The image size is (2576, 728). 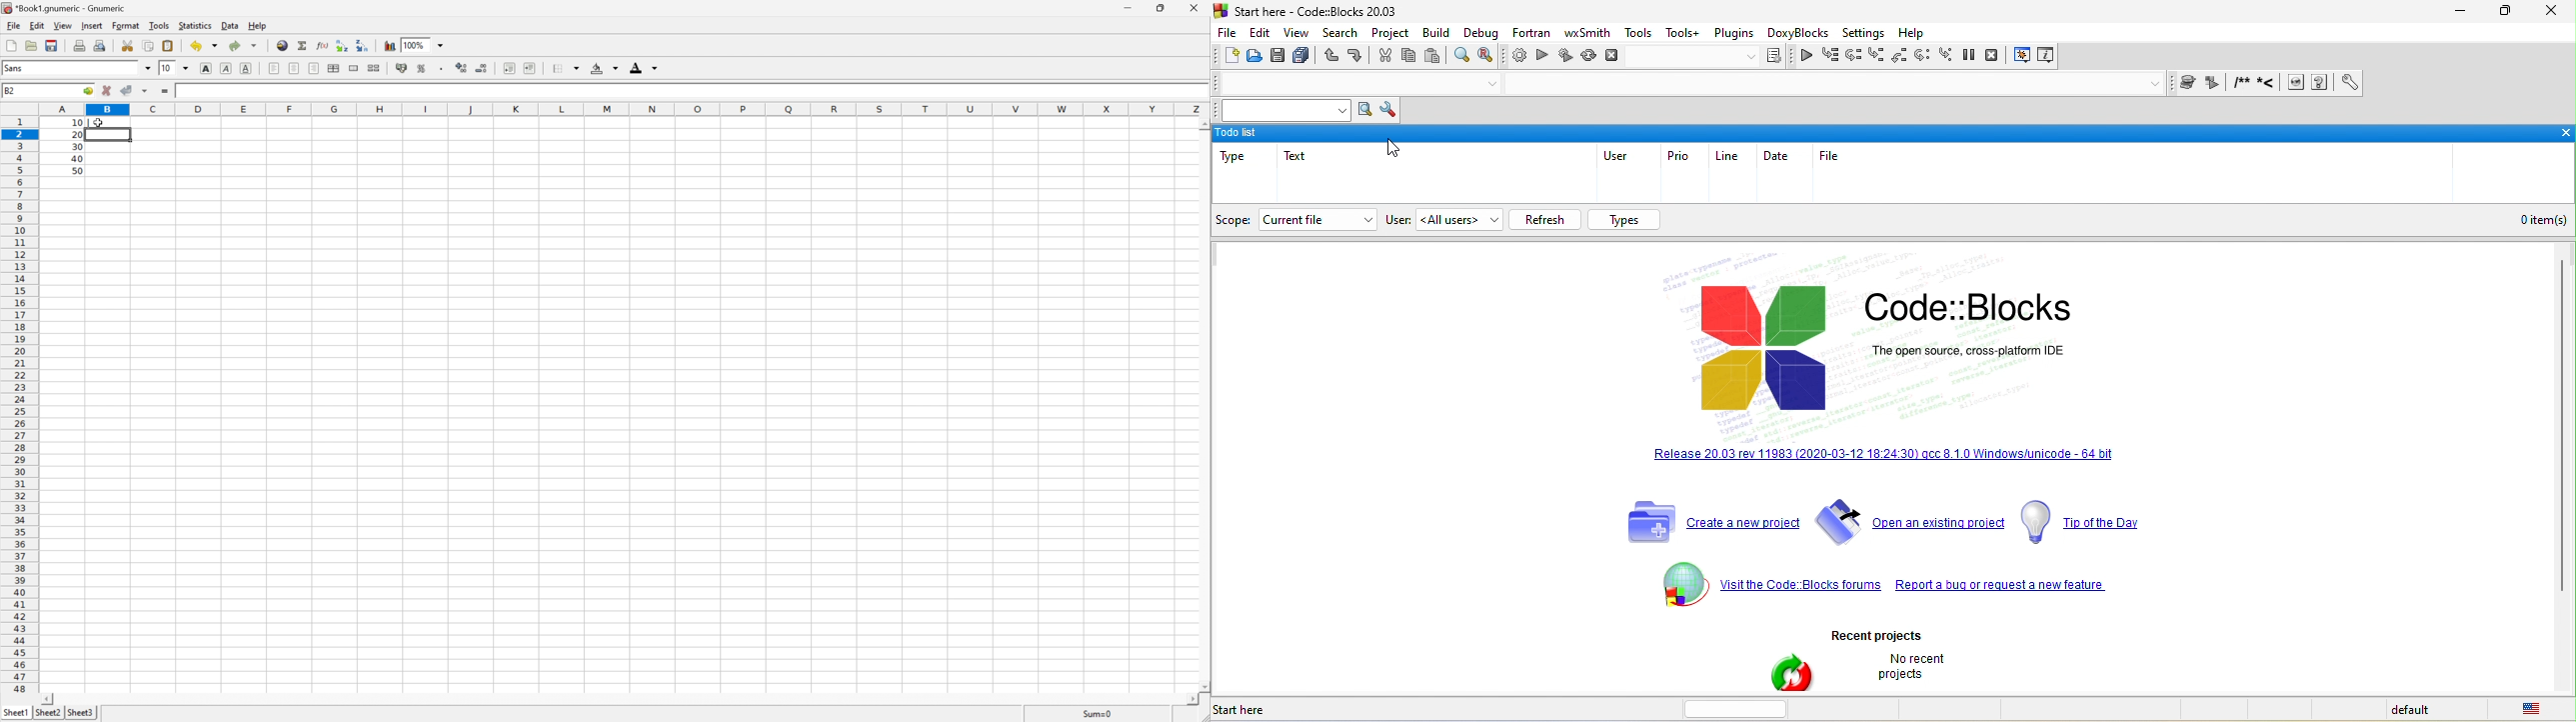 I want to click on save, so click(x=1281, y=56).